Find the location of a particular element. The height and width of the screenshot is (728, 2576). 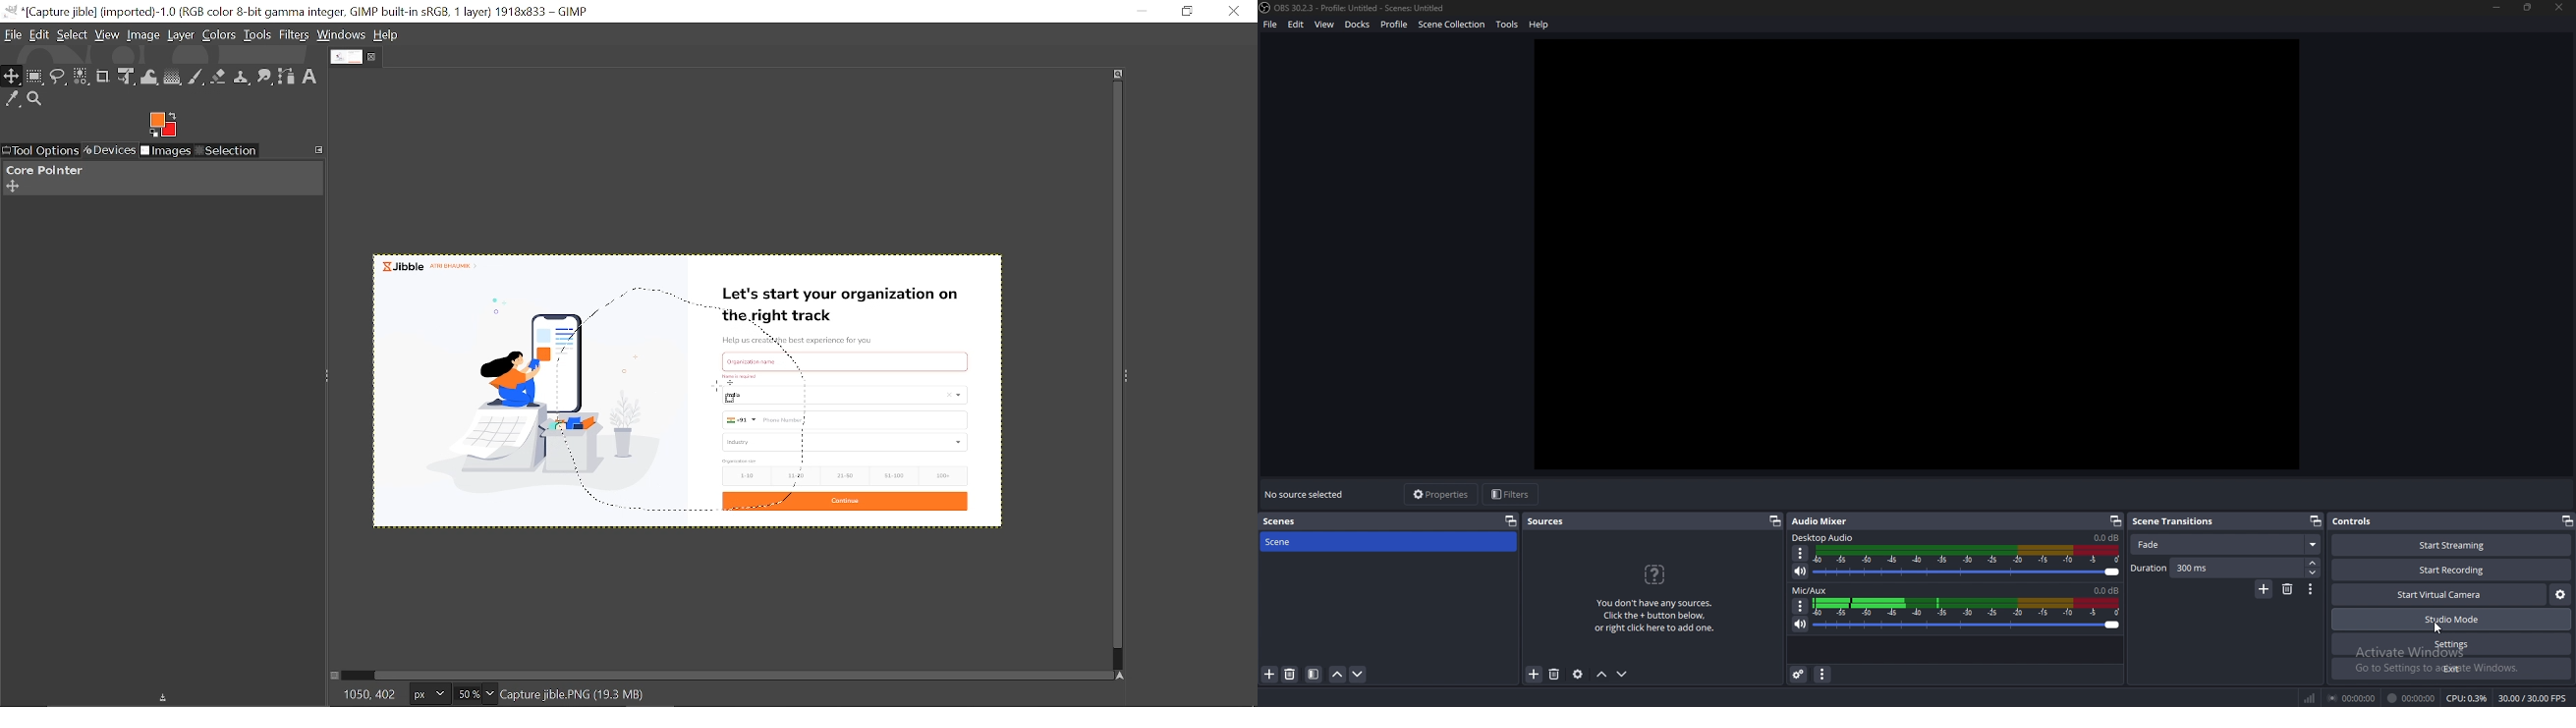

Options is located at coordinates (1801, 553).